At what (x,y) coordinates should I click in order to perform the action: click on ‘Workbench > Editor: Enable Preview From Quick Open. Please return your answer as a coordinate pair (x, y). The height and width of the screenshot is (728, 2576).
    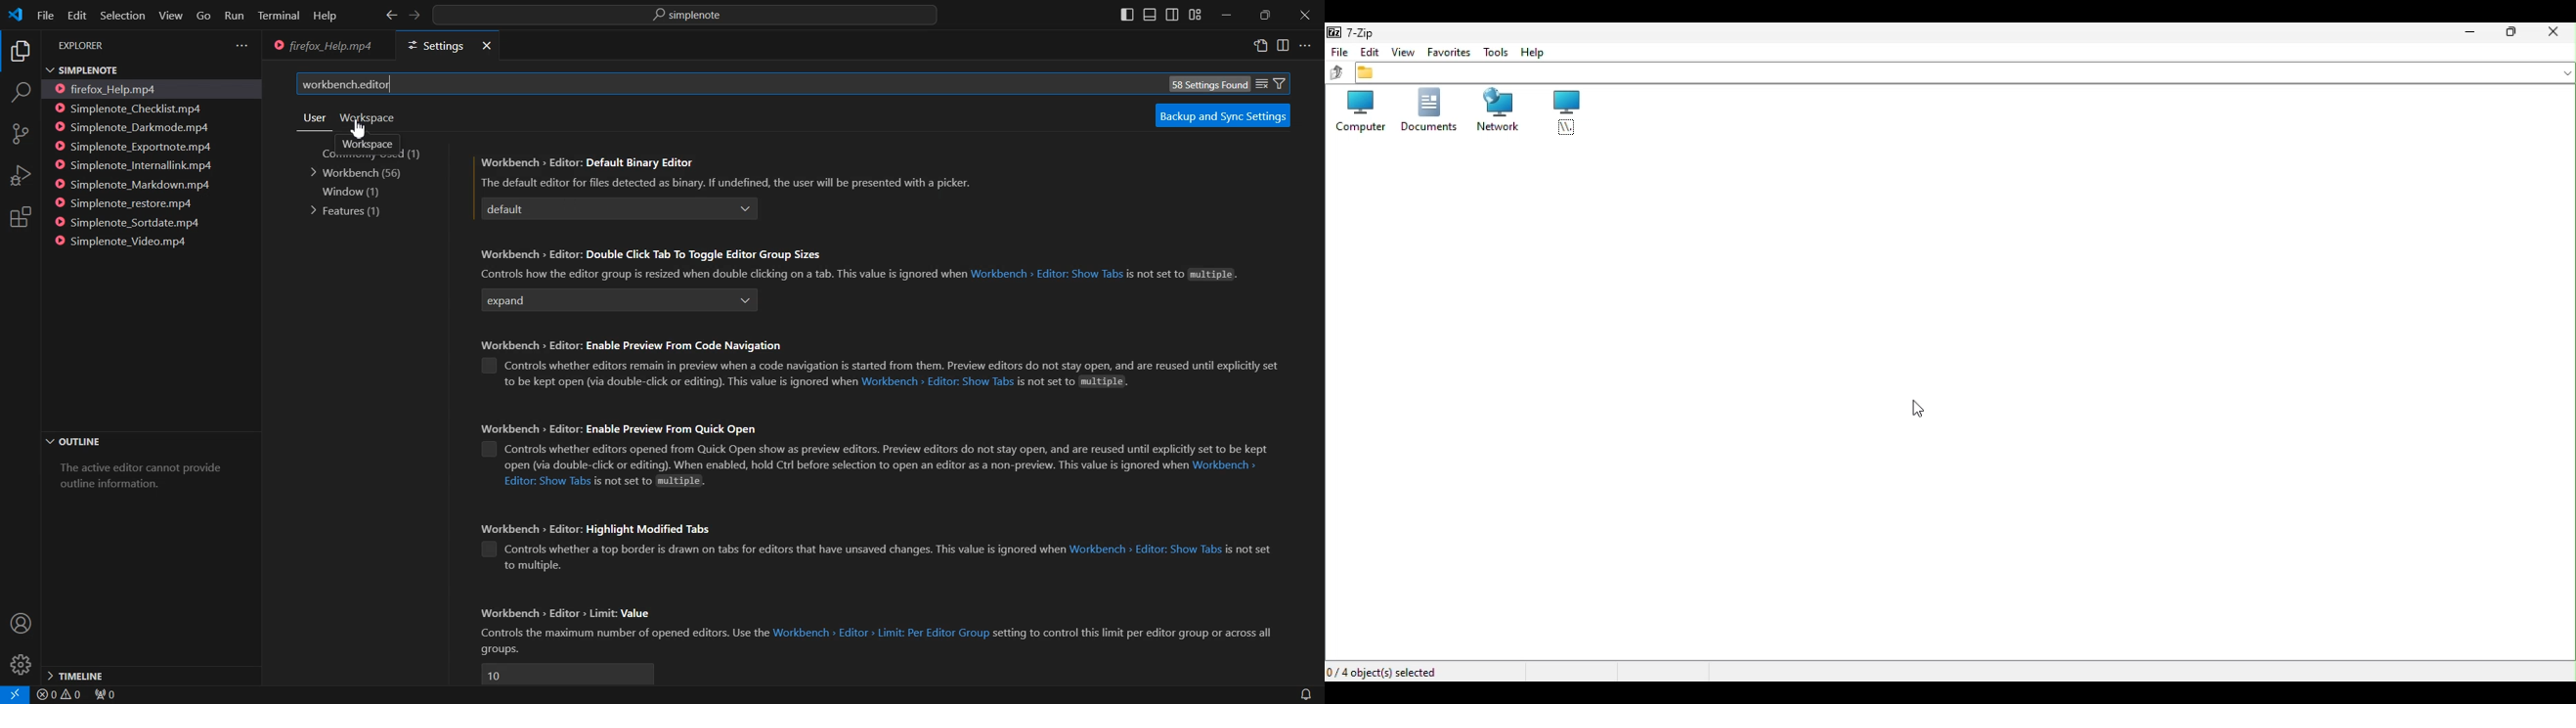
    Looking at the image, I should click on (618, 429).